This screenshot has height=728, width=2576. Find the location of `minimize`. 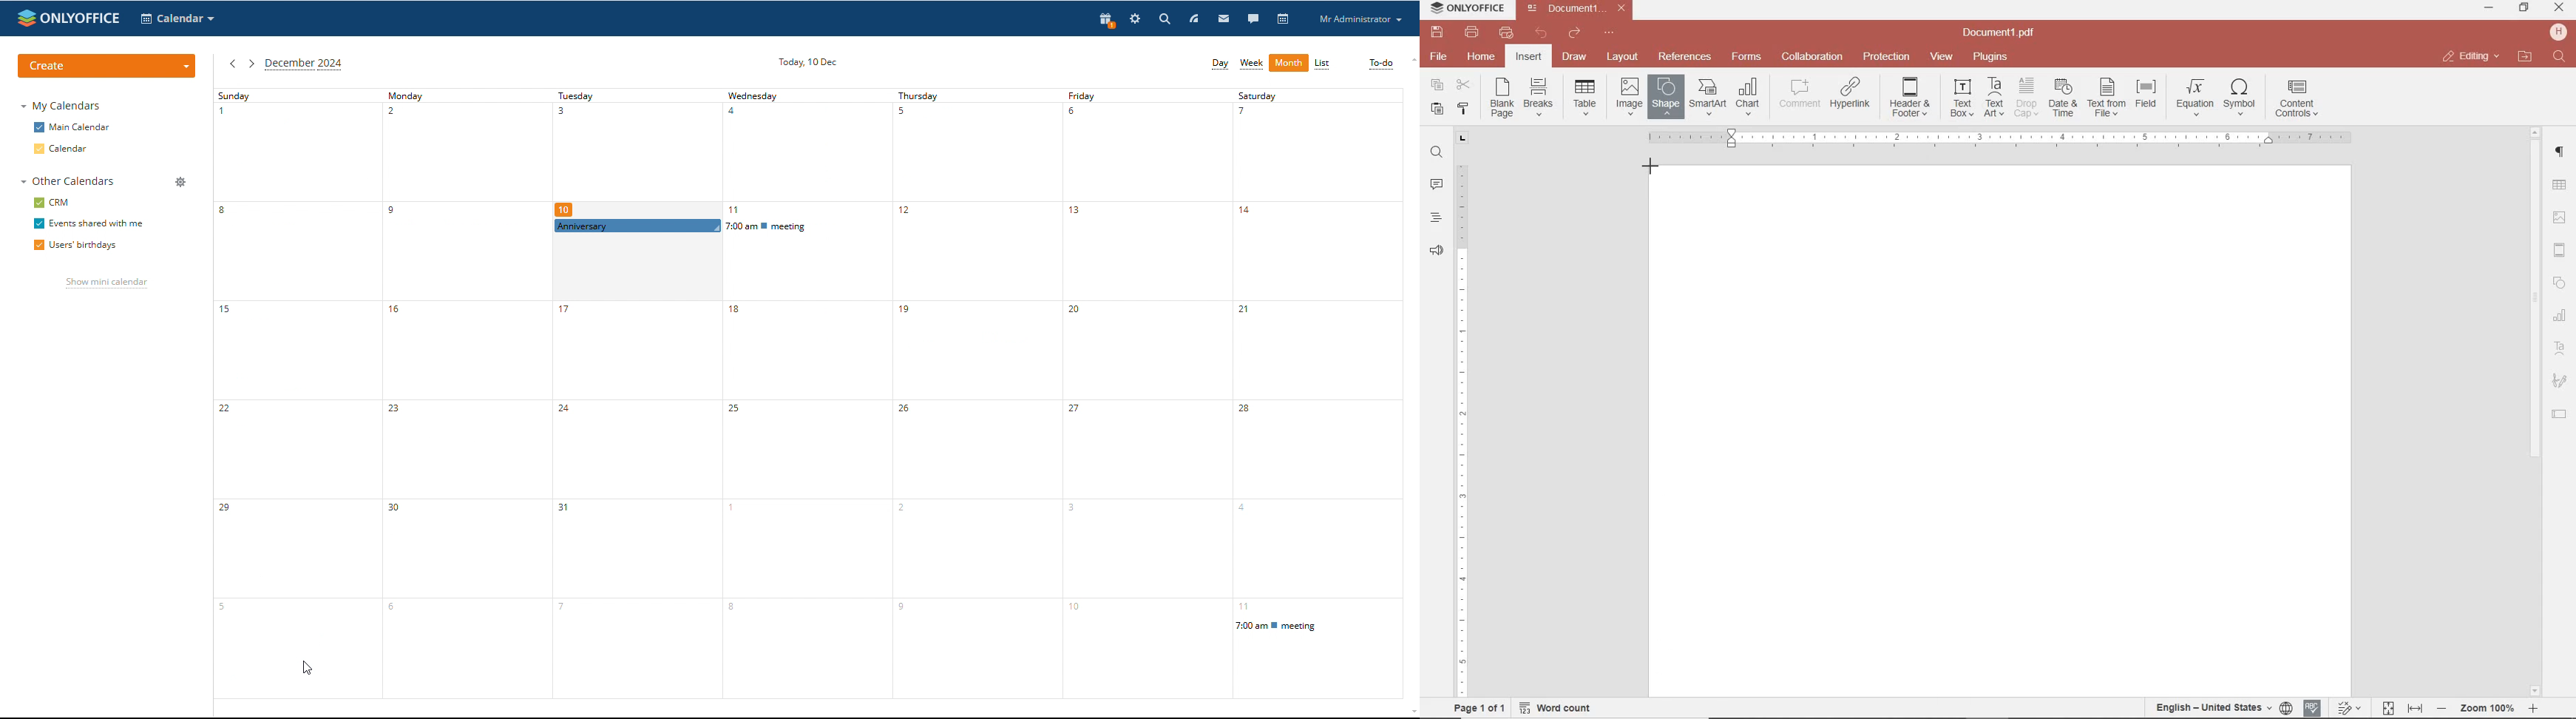

minimize is located at coordinates (2490, 8).